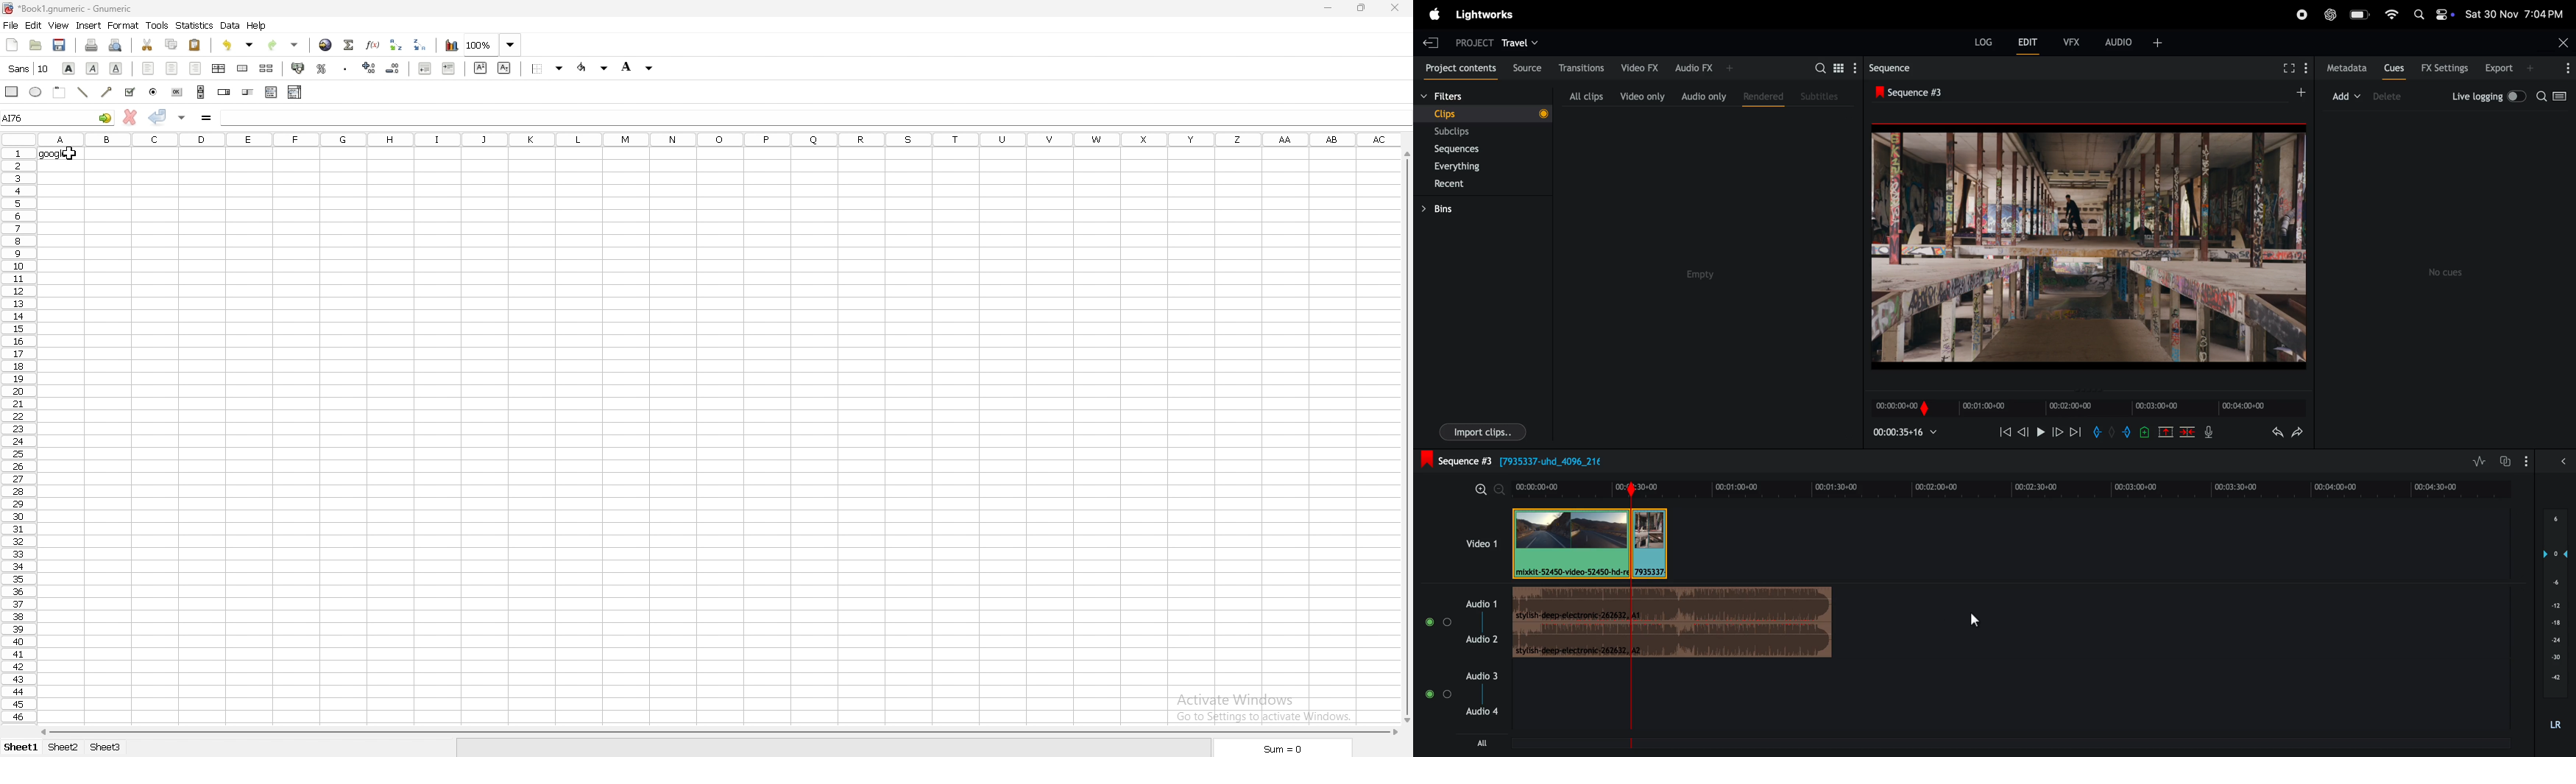 The image size is (2576, 784). I want to click on open, so click(38, 45).